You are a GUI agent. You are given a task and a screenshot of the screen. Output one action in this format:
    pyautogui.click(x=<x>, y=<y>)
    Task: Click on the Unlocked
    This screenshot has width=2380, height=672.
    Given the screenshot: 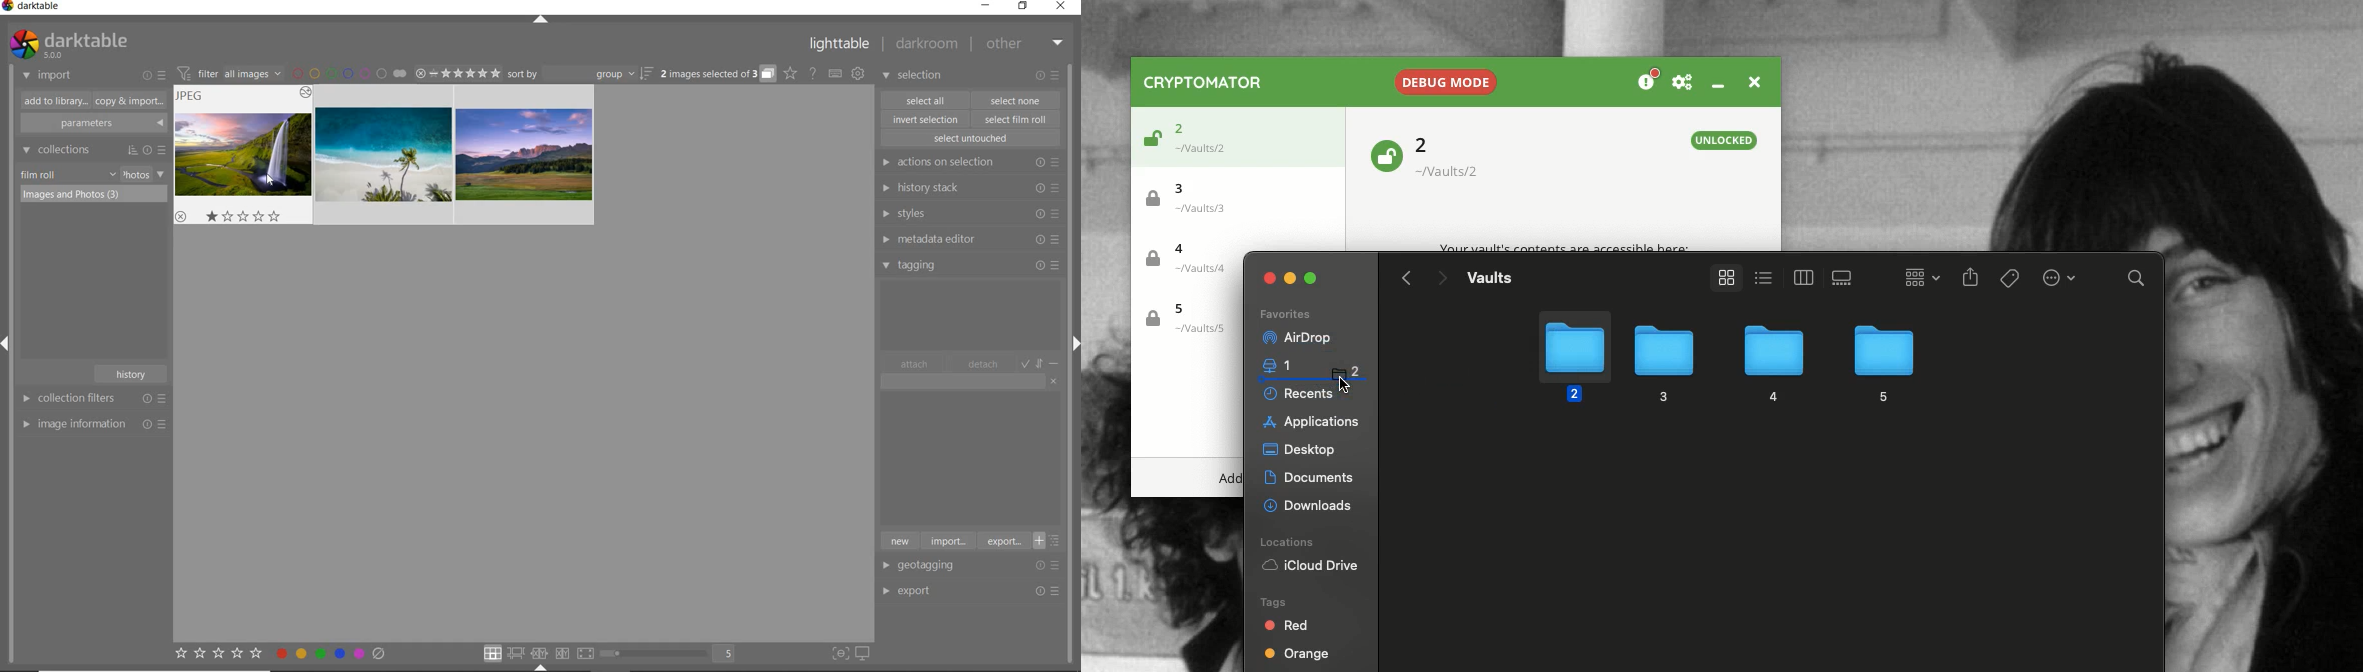 What is the action you would take?
    pyautogui.click(x=1725, y=140)
    